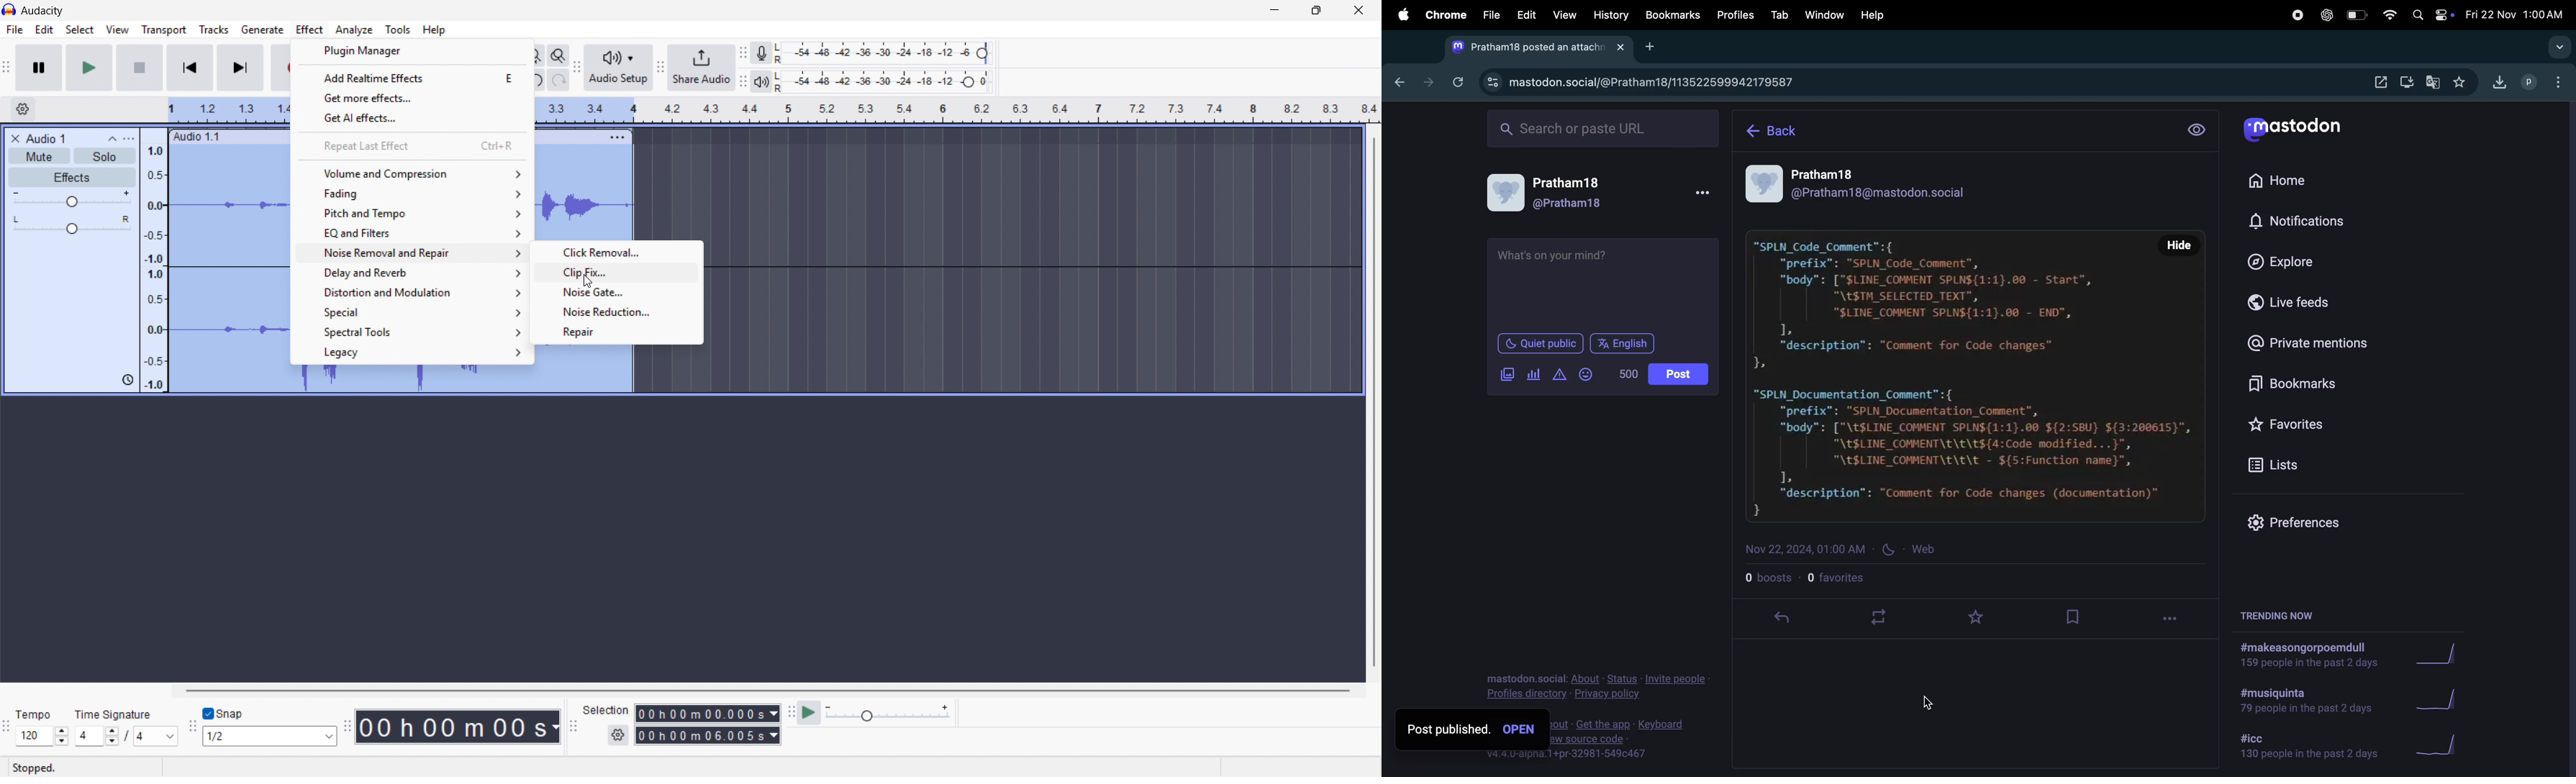 This screenshot has height=784, width=2576. Describe the element at coordinates (2498, 82) in the screenshot. I see `download` at that location.